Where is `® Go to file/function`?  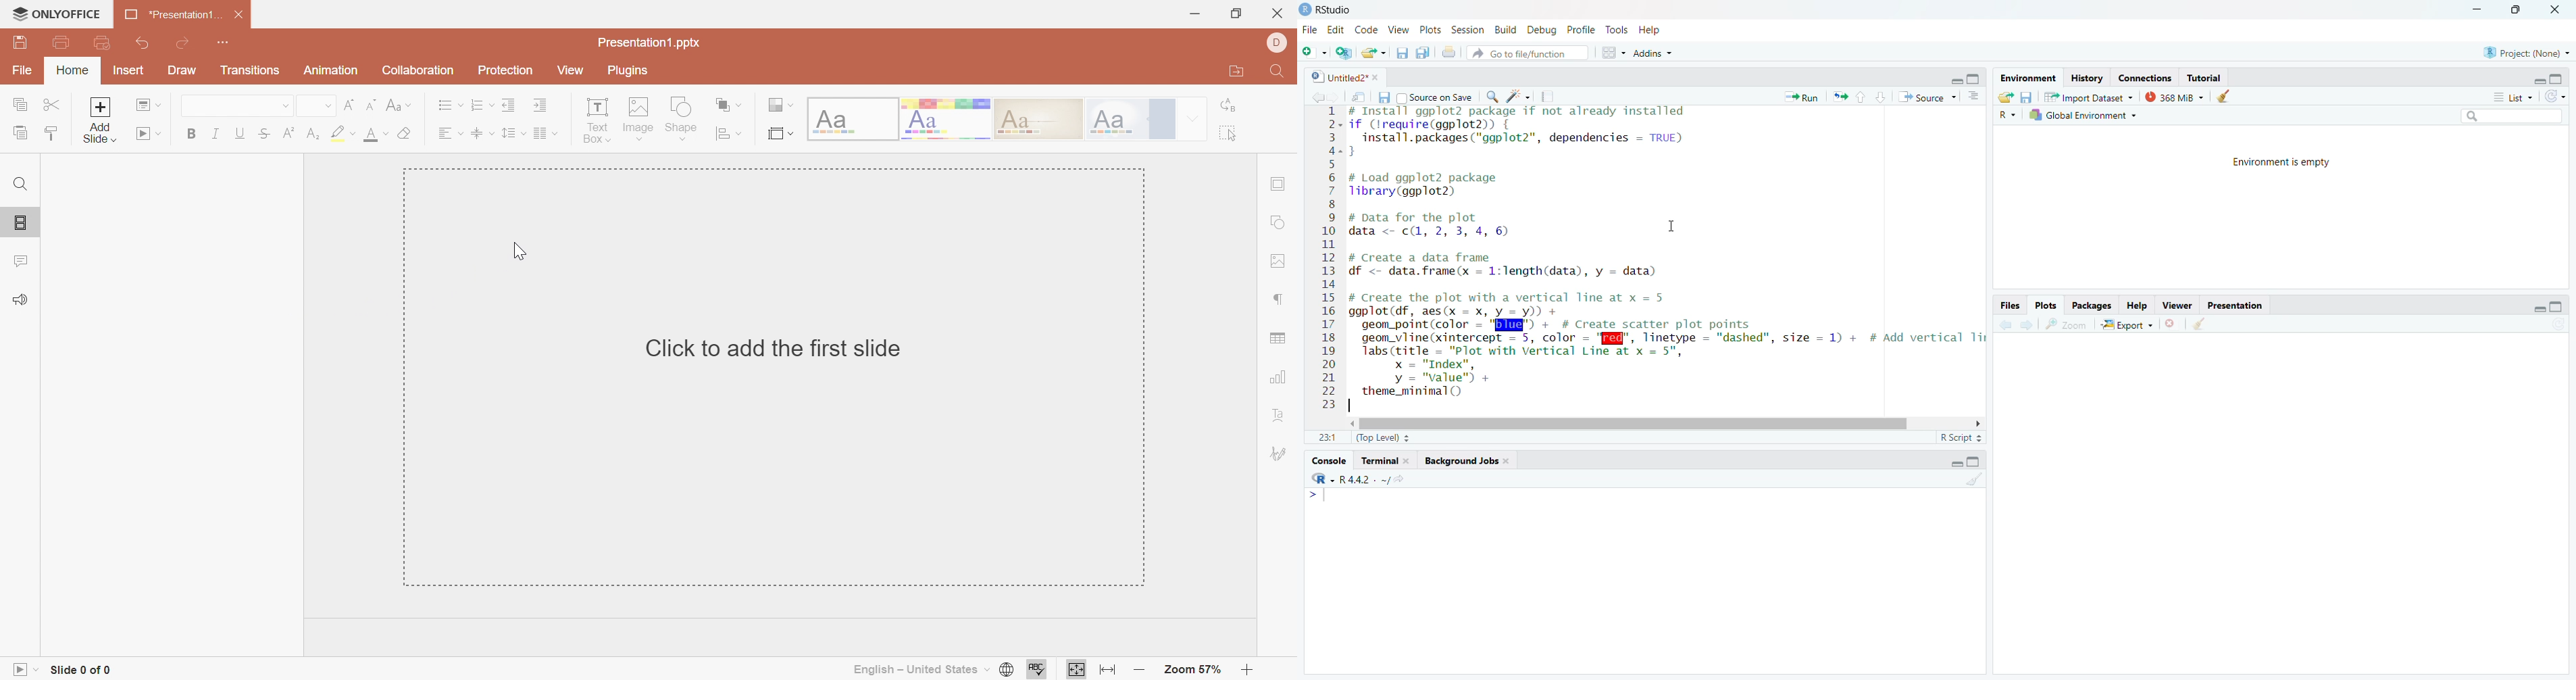
® Go to file/function is located at coordinates (1518, 54).